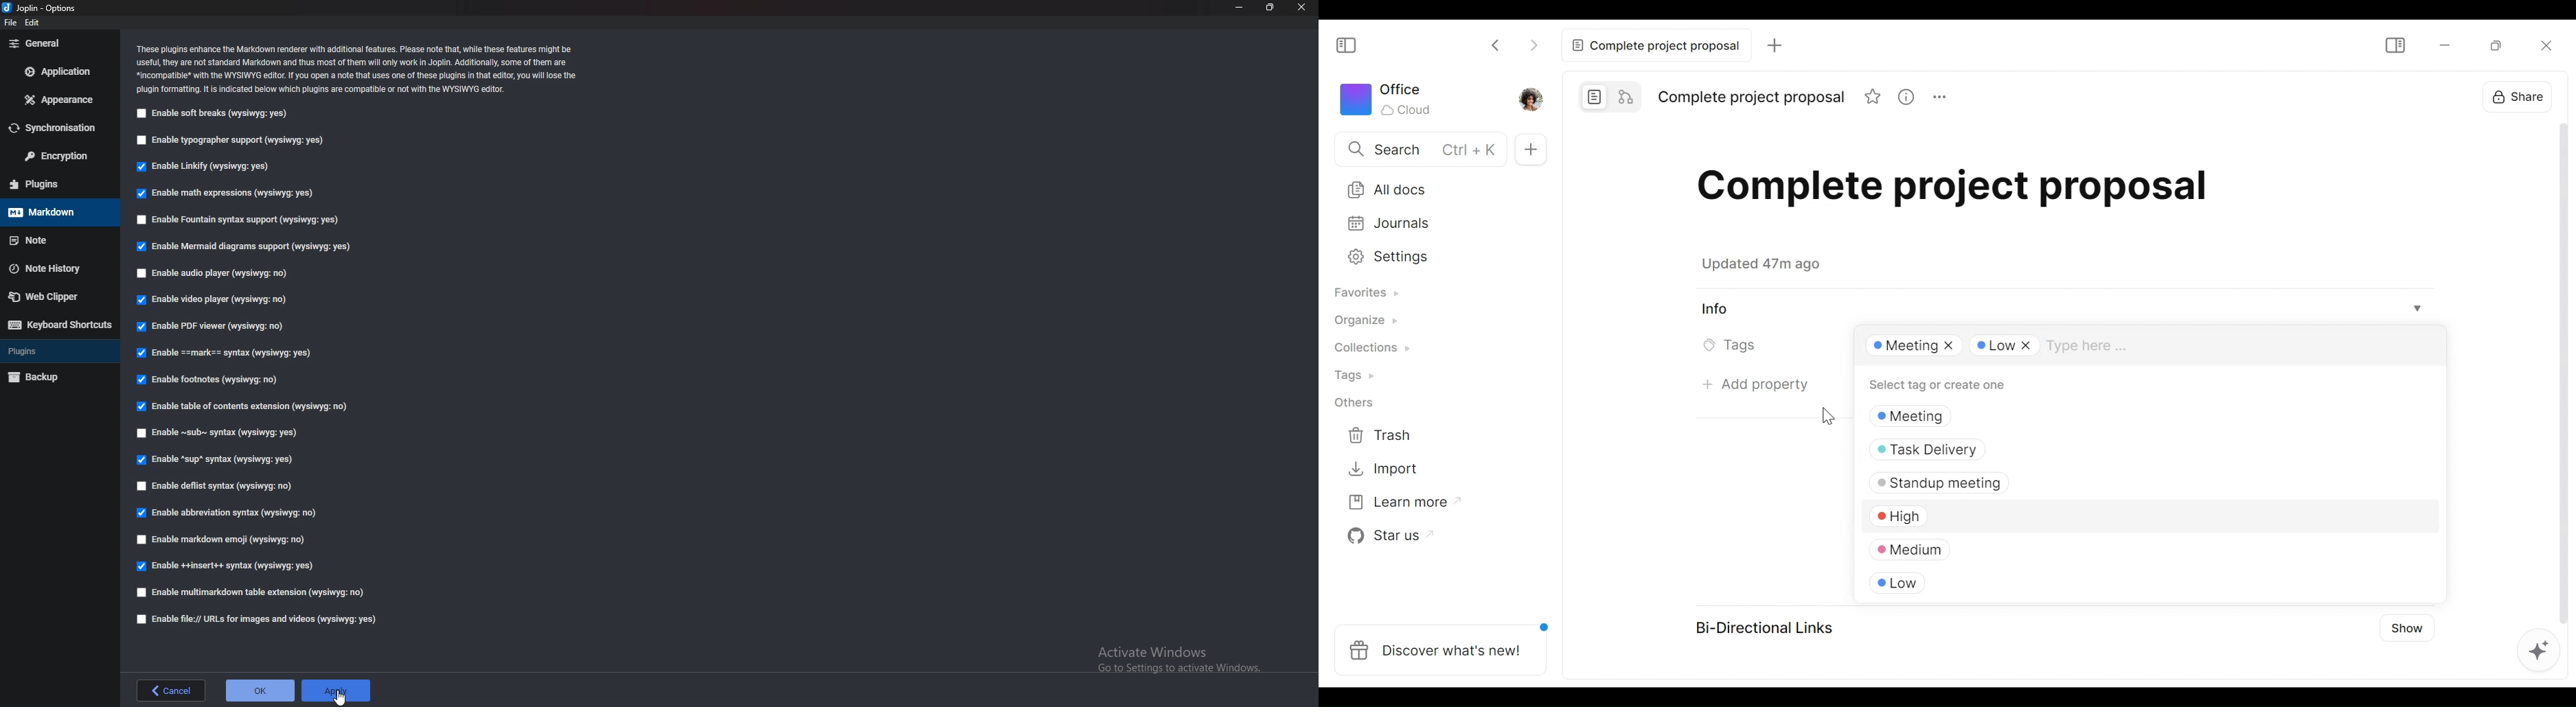 The height and width of the screenshot is (728, 2576). What do you see at coordinates (244, 406) in the screenshot?
I see `Enable table of contents extension` at bounding box center [244, 406].